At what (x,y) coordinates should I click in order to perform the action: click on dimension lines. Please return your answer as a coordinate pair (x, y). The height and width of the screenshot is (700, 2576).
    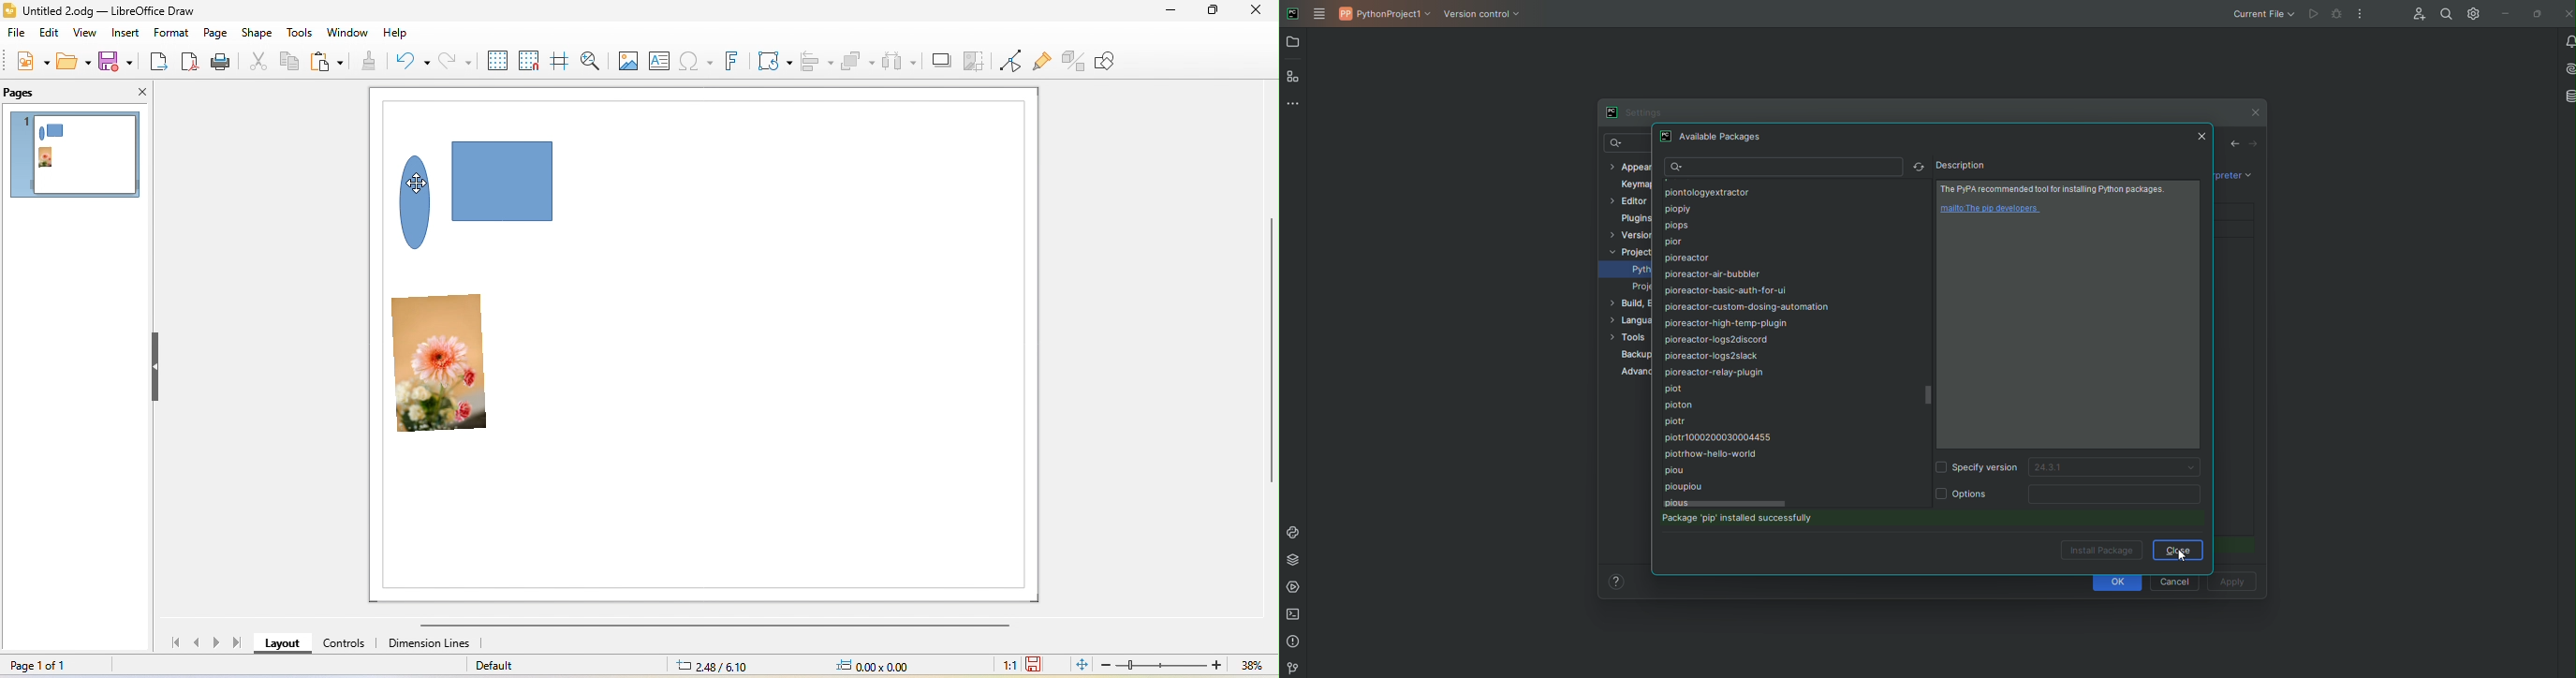
    Looking at the image, I should click on (431, 645).